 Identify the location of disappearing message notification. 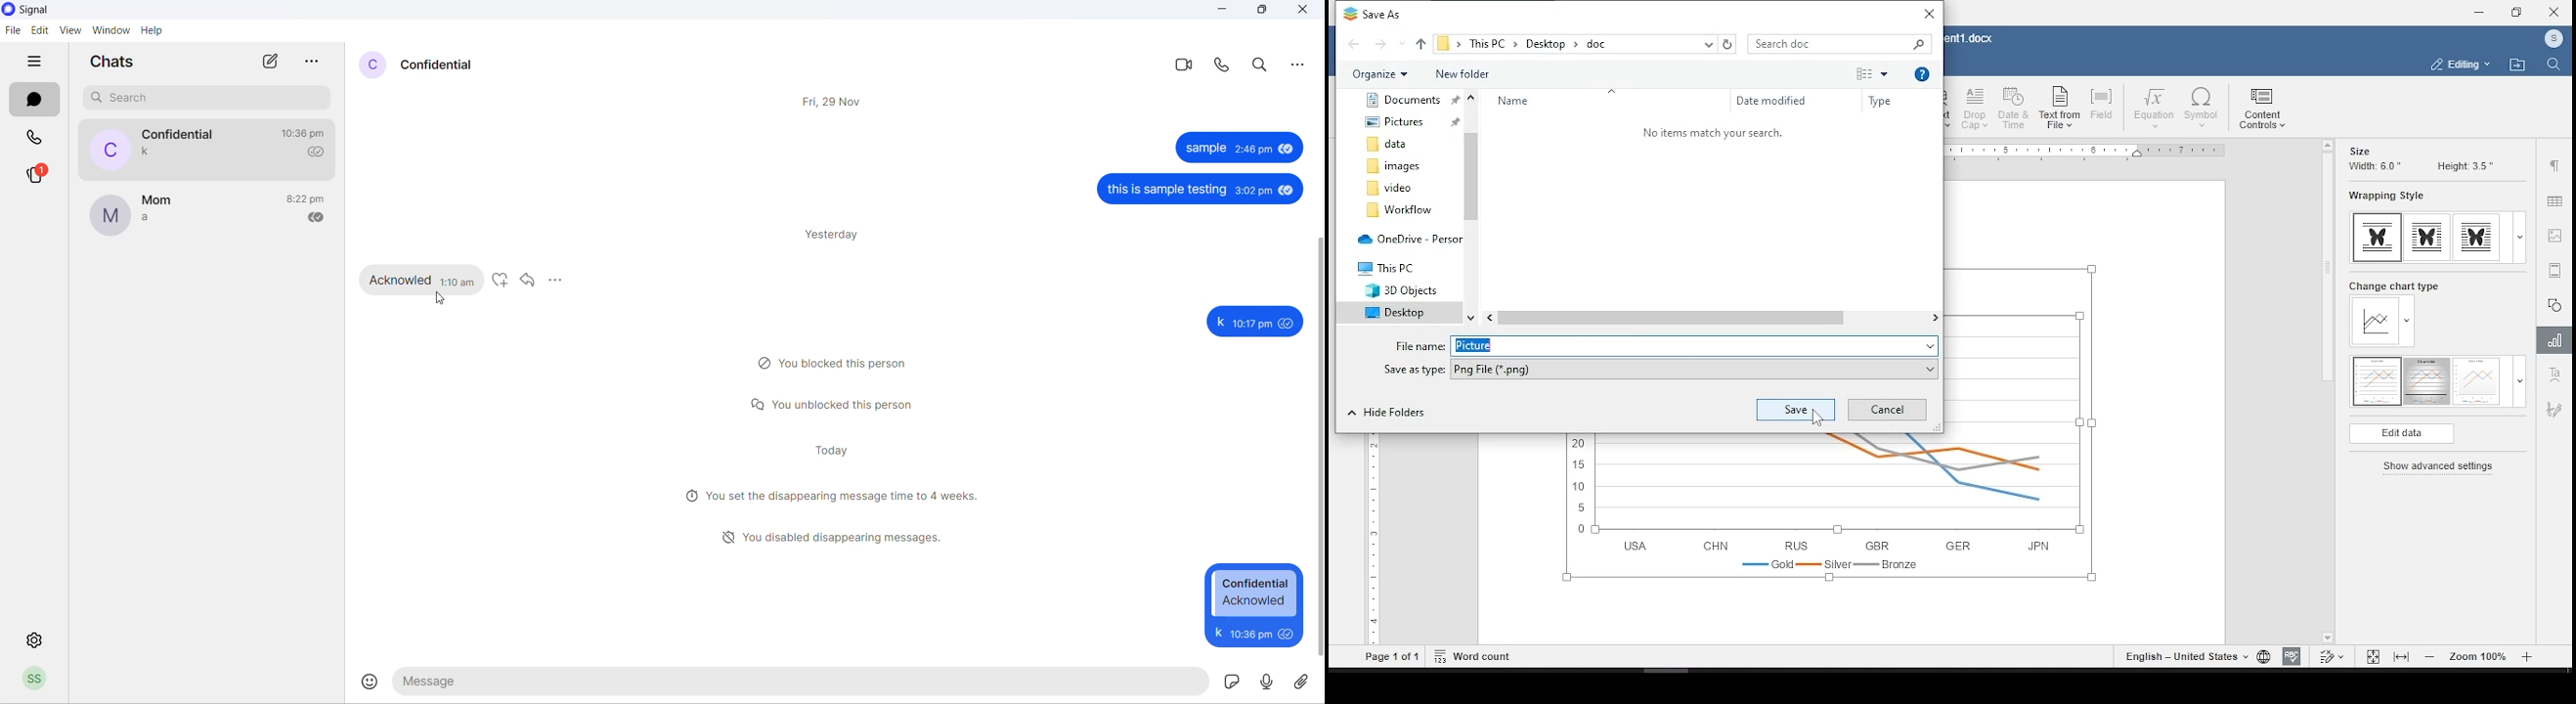
(834, 494).